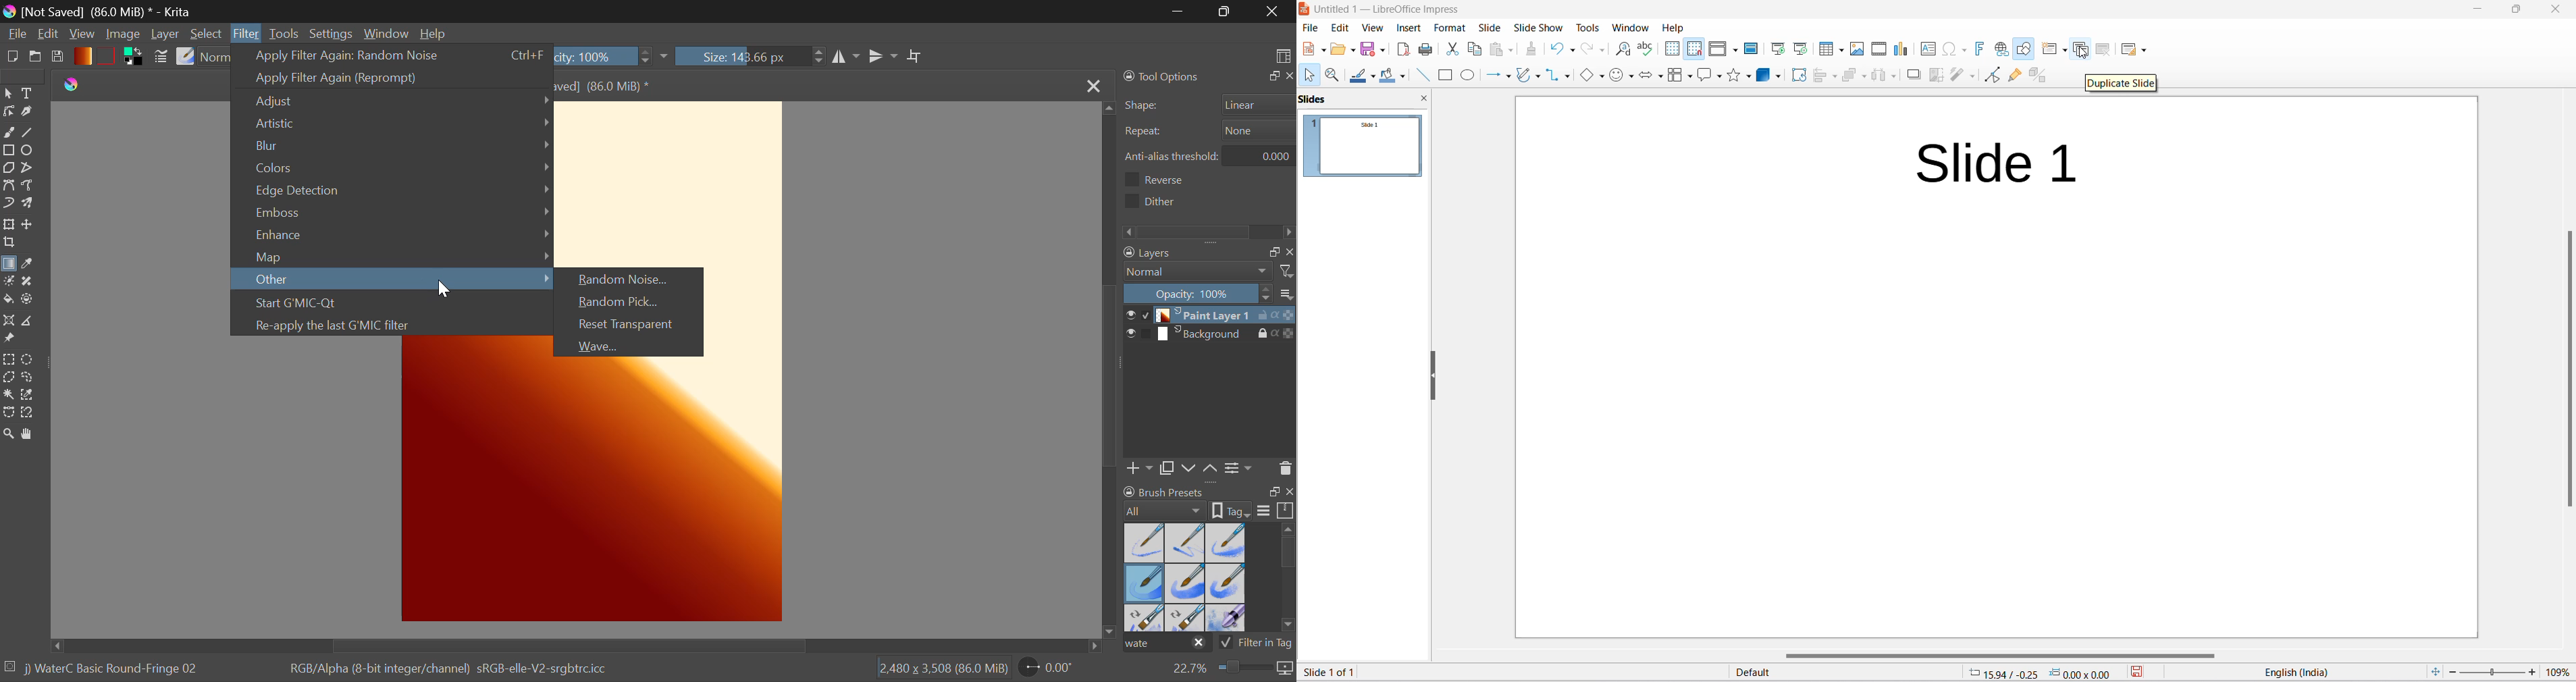  Describe the element at coordinates (1407, 27) in the screenshot. I see `insert` at that location.